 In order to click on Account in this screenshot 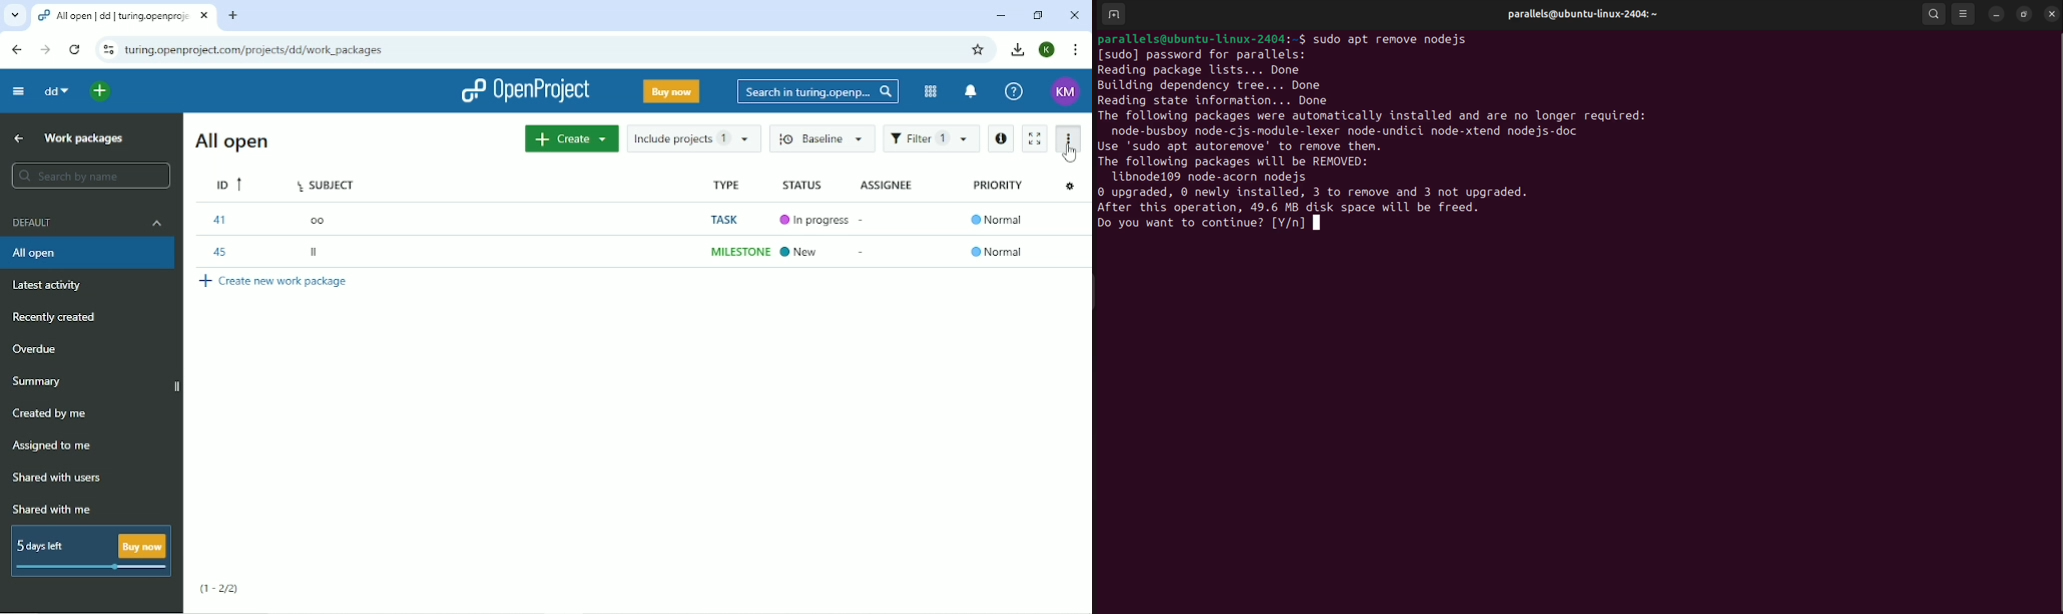, I will do `click(1066, 92)`.